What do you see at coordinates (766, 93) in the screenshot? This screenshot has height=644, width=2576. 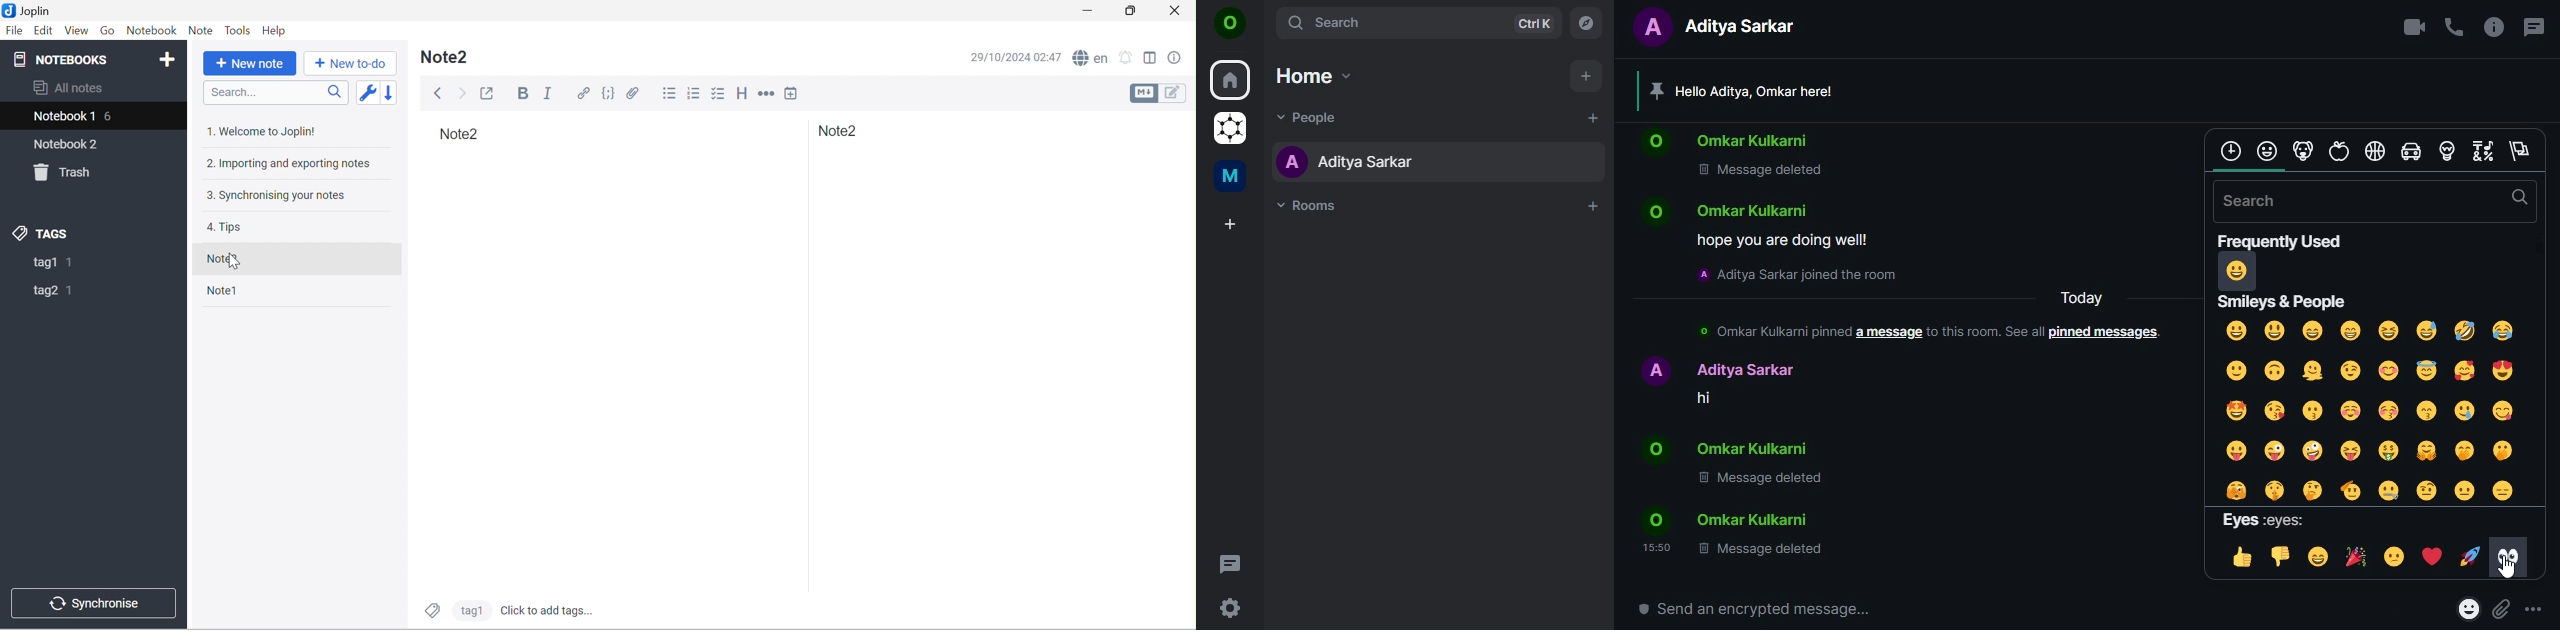 I see `Horizontal rule` at bounding box center [766, 93].